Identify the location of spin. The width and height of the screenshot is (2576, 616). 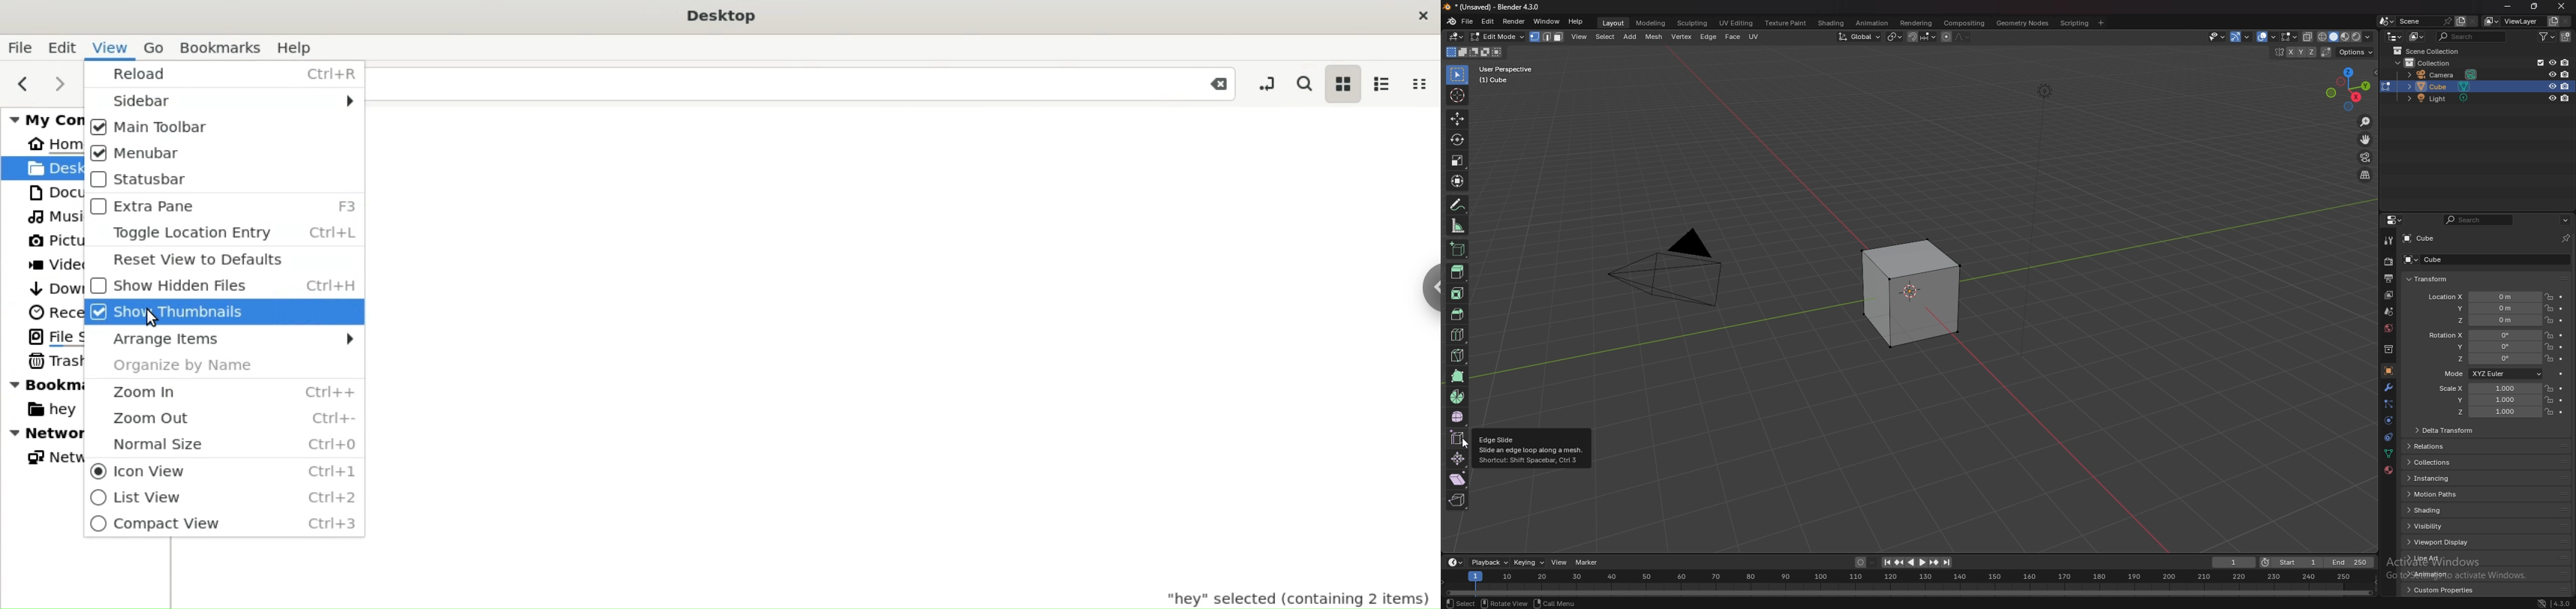
(1457, 397).